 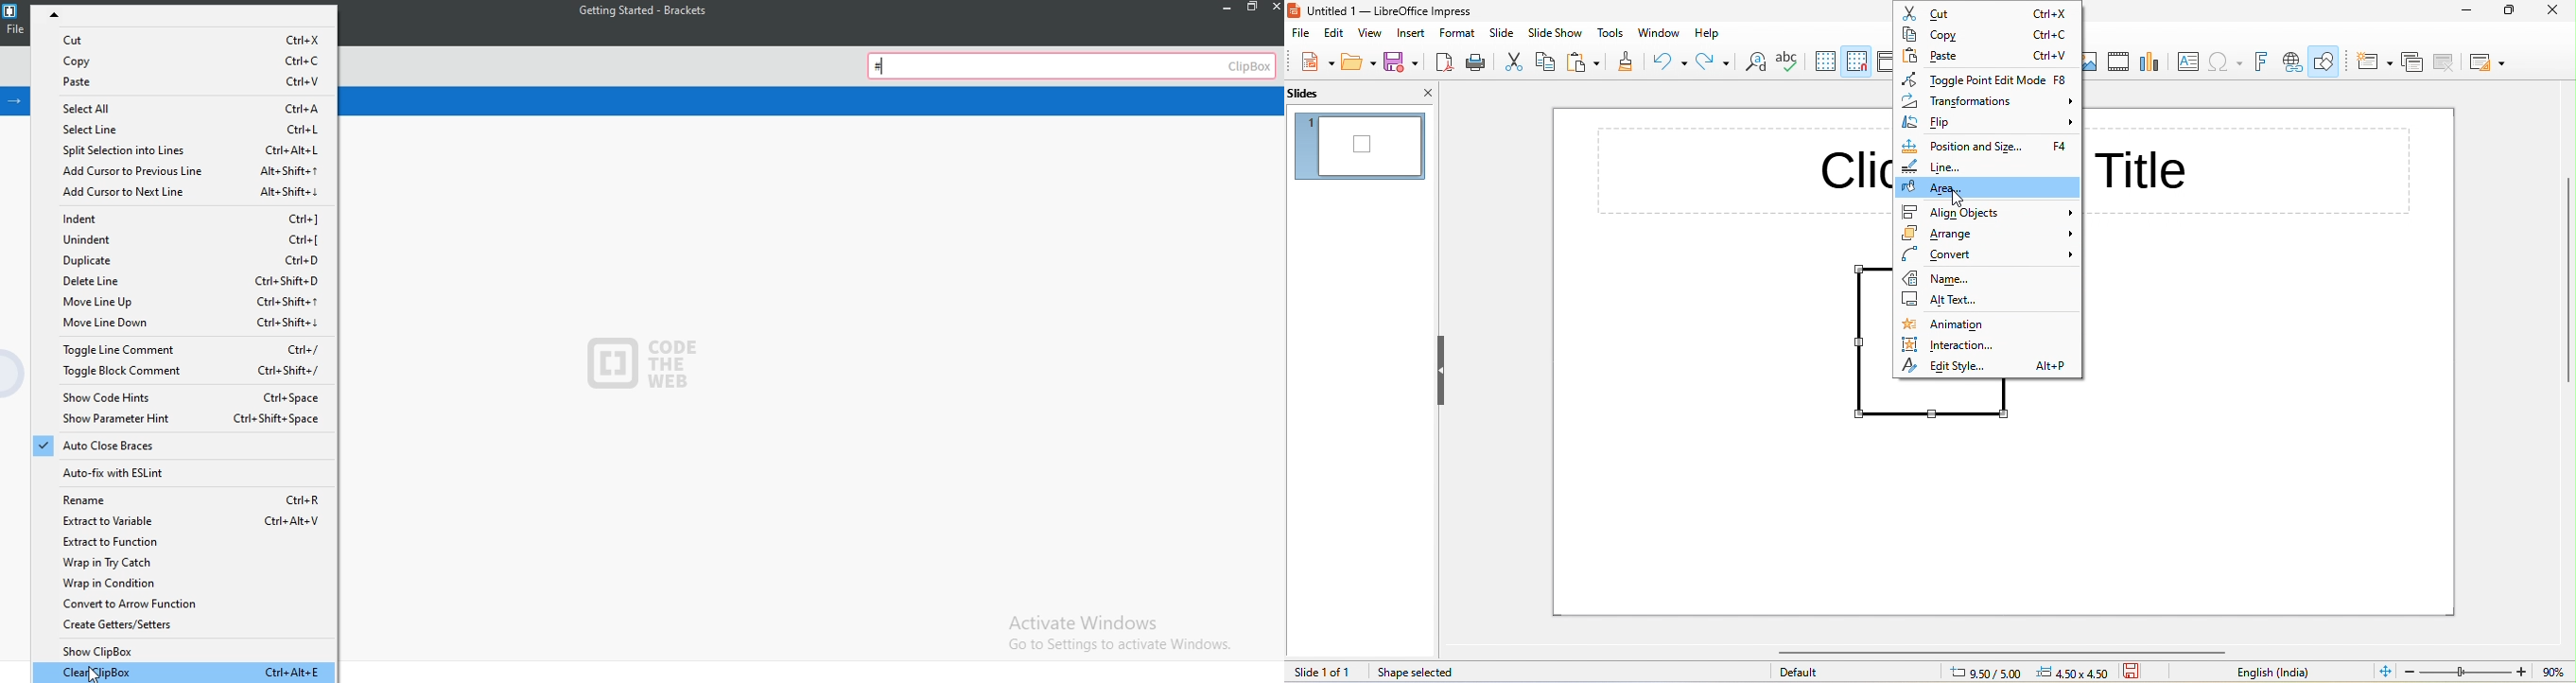 What do you see at coordinates (1114, 631) in the screenshot?
I see `Activate windows. Go to settings to activate windows` at bounding box center [1114, 631].